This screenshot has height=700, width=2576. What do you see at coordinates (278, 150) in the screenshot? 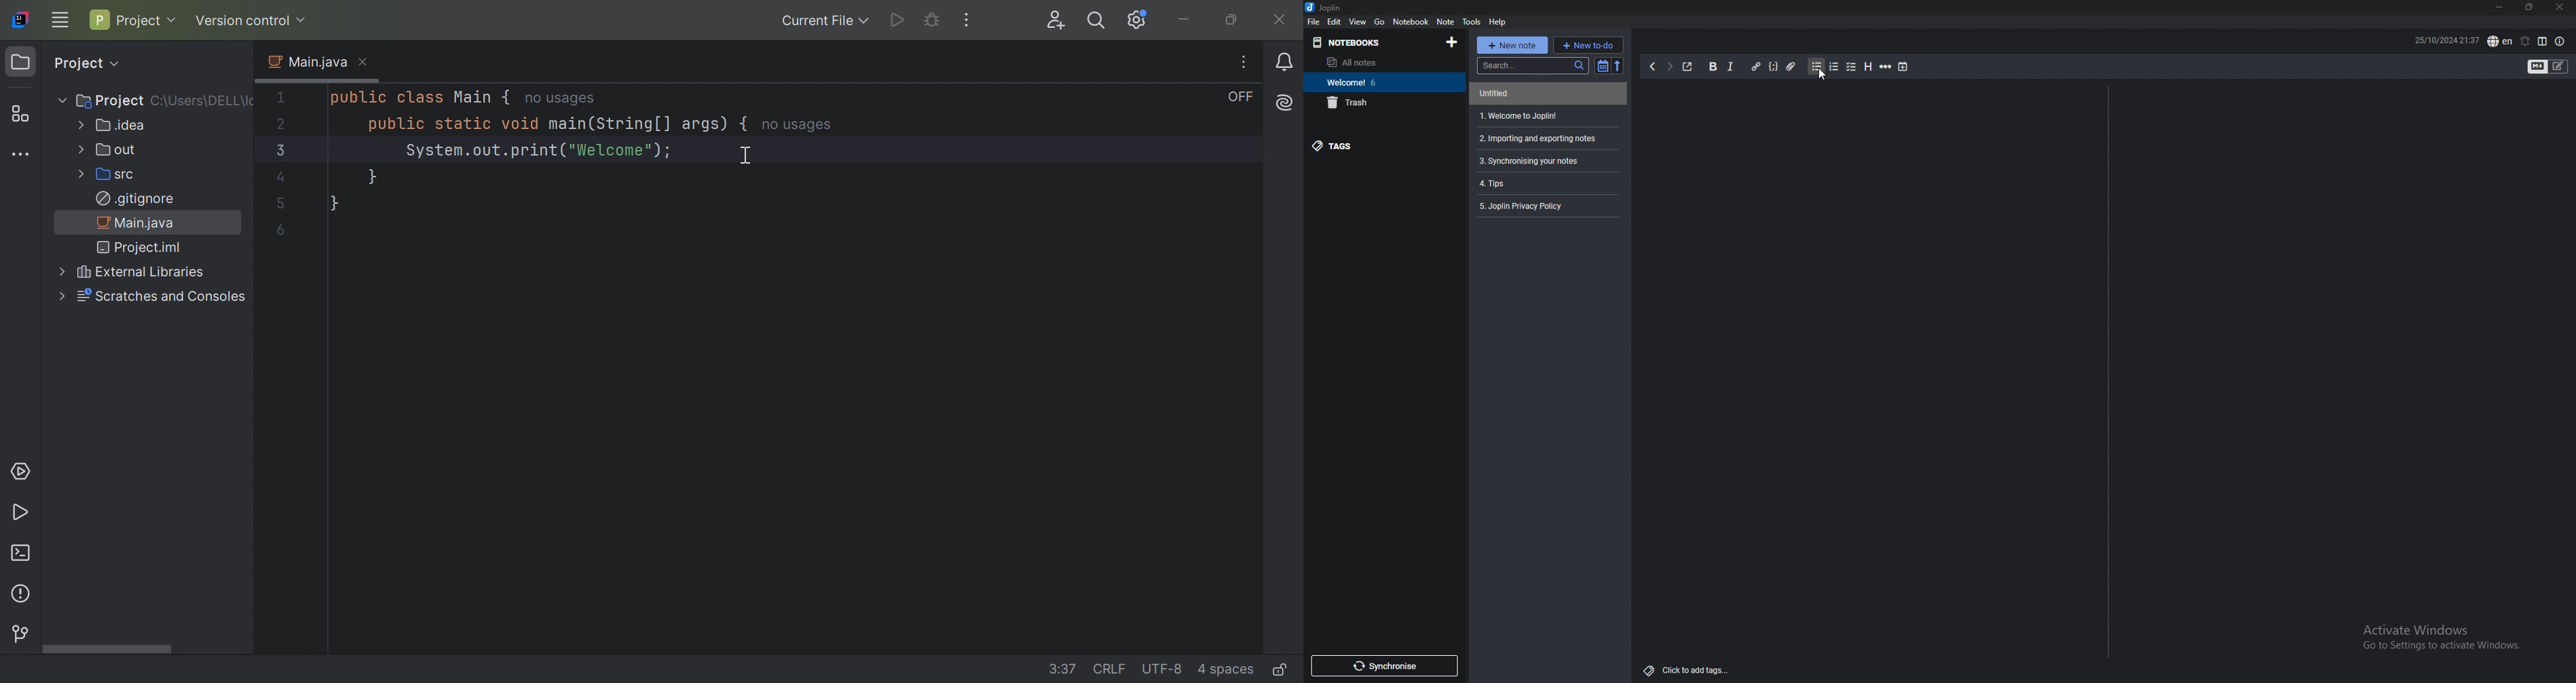
I see `3` at bounding box center [278, 150].